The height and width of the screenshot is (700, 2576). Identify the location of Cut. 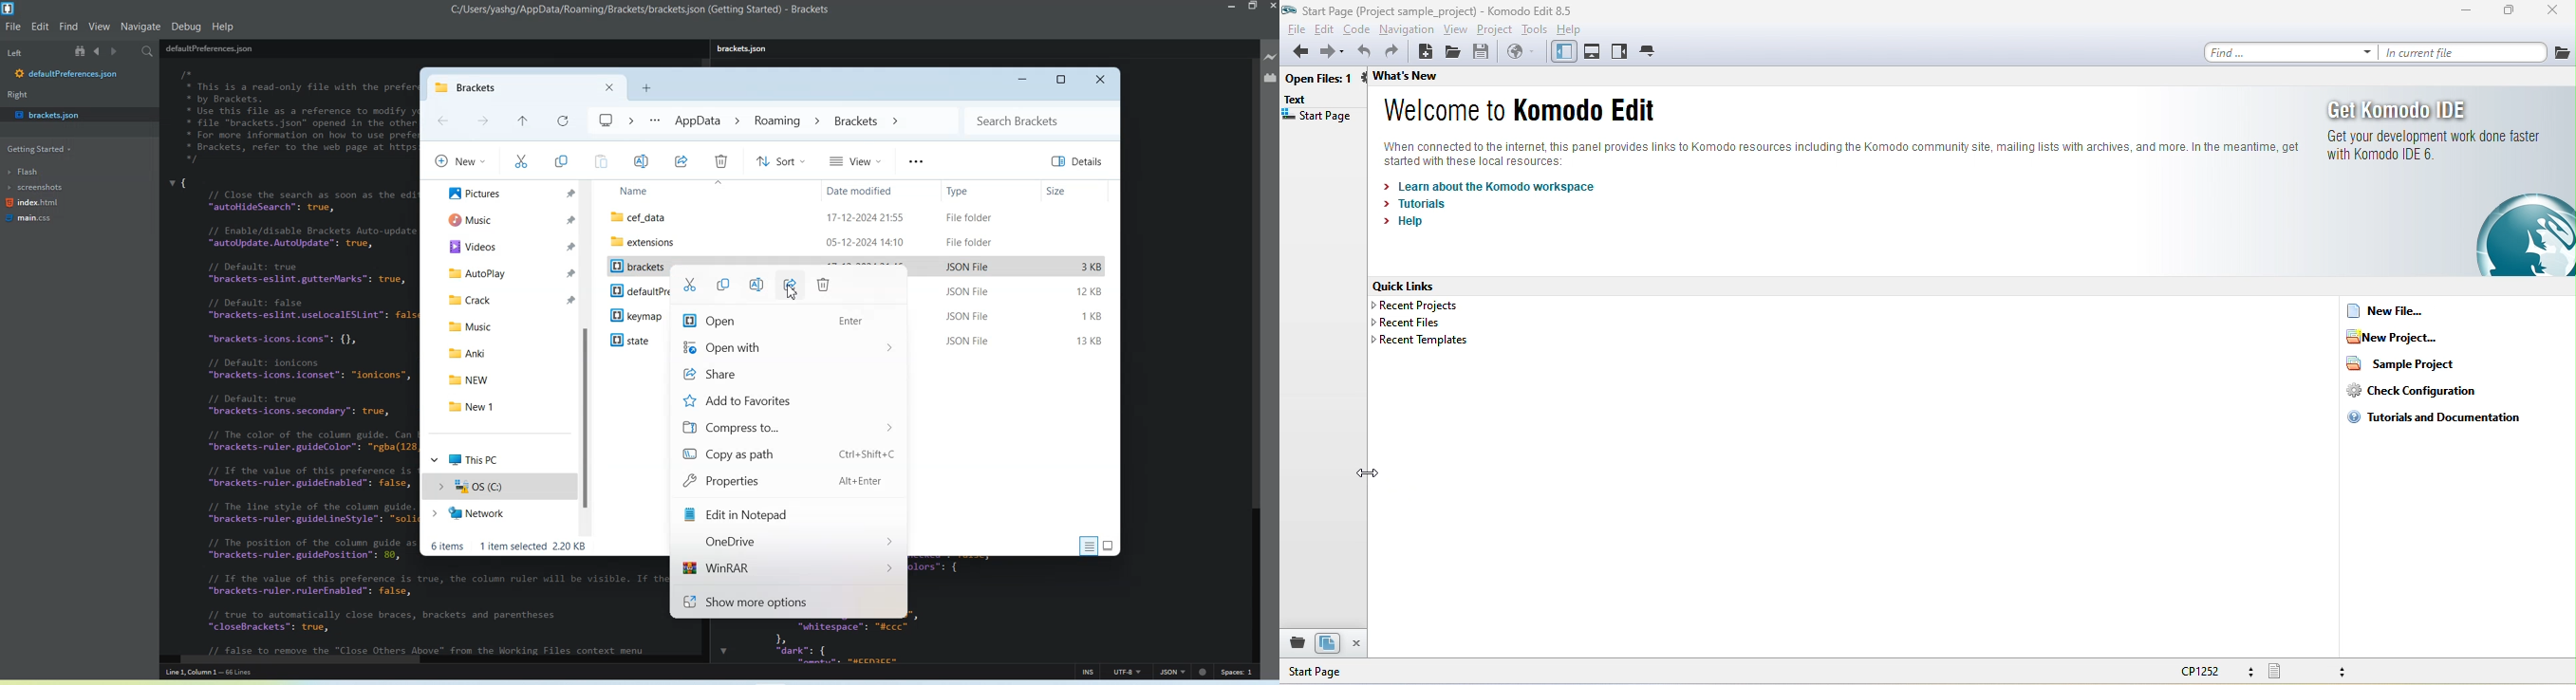
(688, 284).